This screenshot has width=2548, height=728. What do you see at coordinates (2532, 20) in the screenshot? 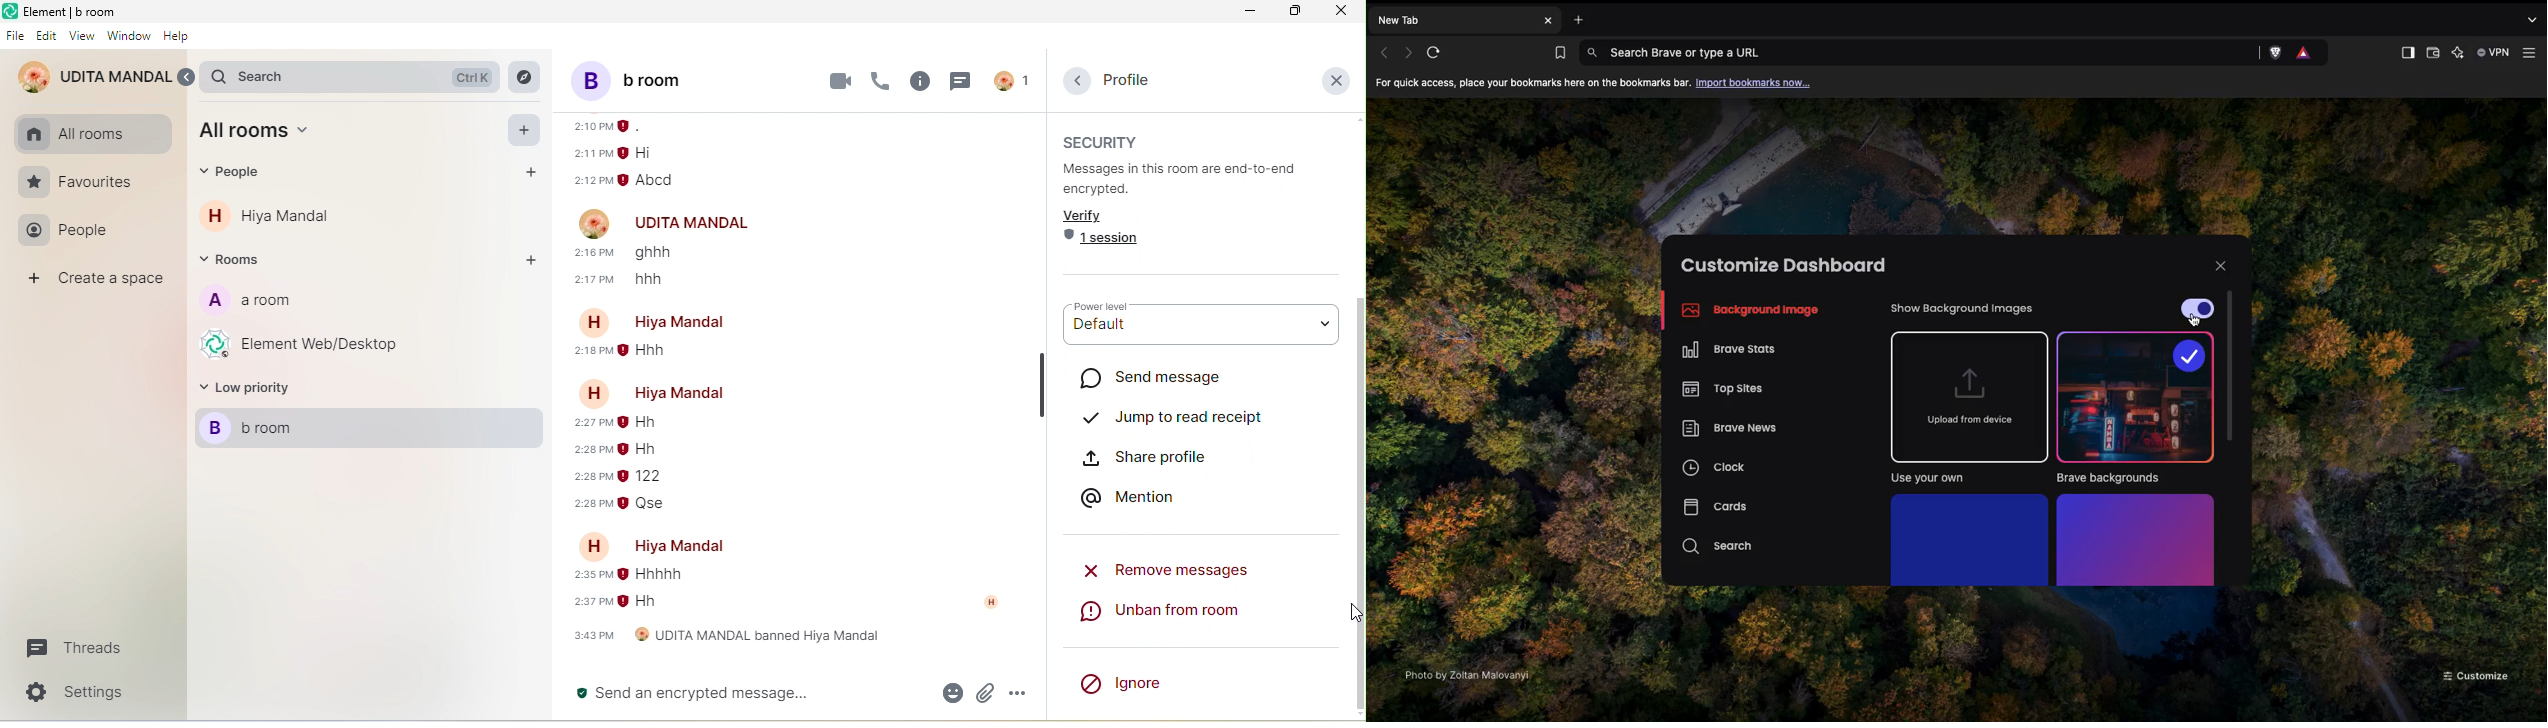
I see `search tabs` at bounding box center [2532, 20].